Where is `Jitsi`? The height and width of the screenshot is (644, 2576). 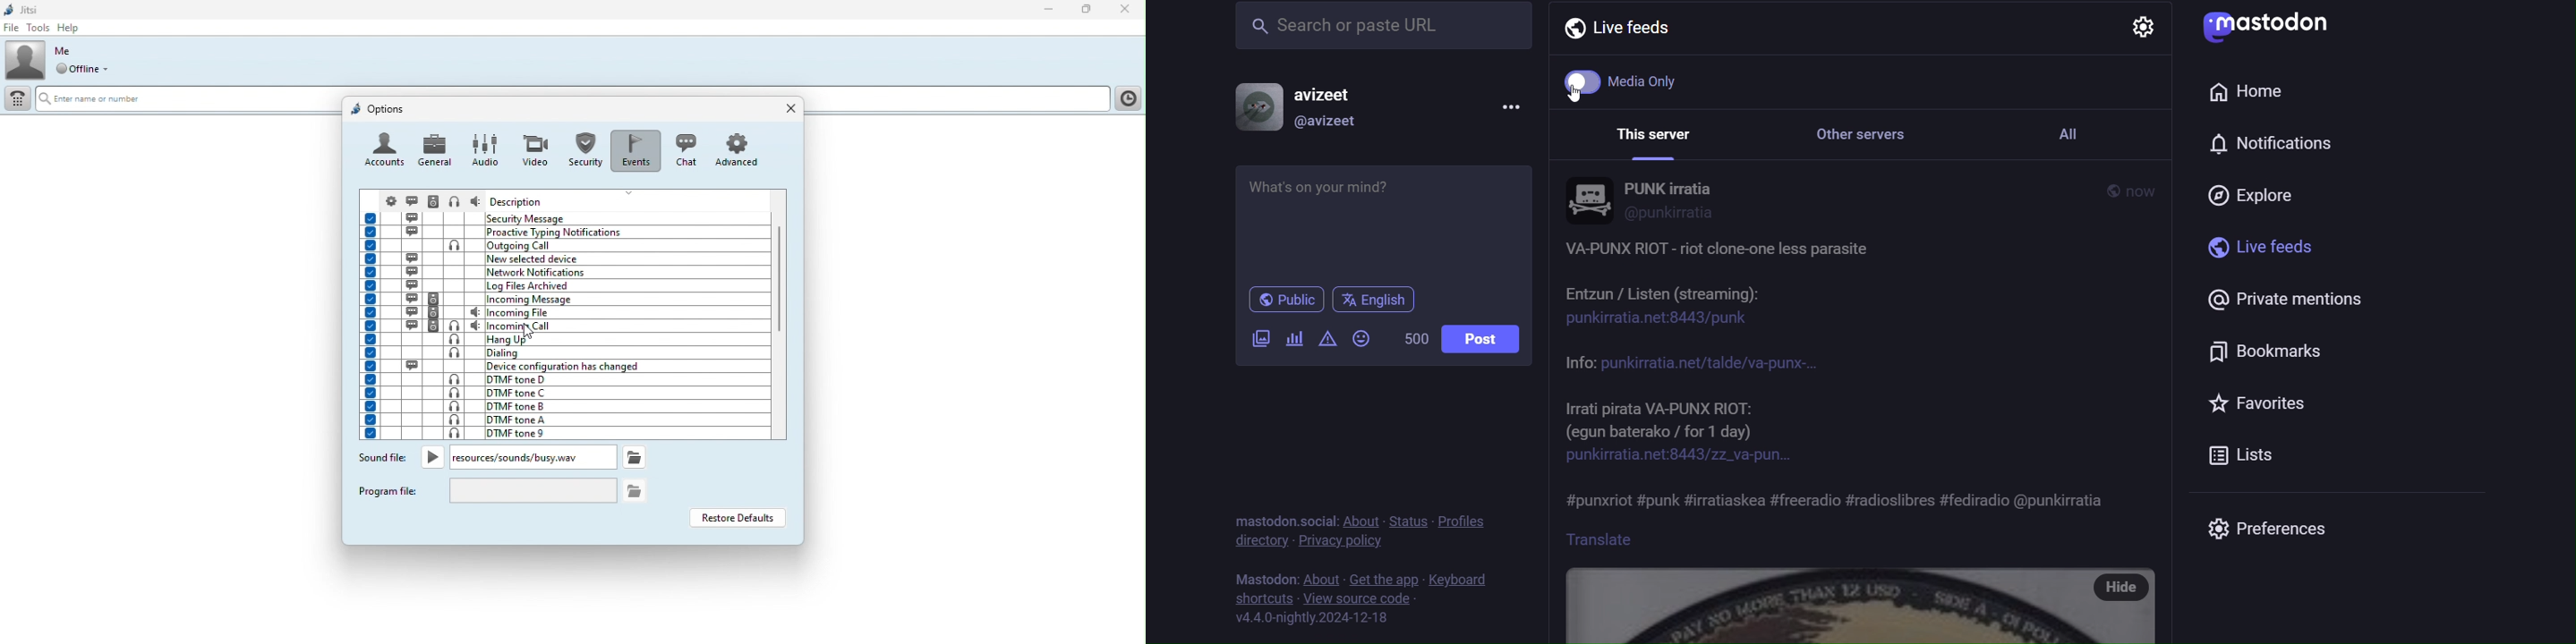
Jitsi is located at coordinates (23, 8).